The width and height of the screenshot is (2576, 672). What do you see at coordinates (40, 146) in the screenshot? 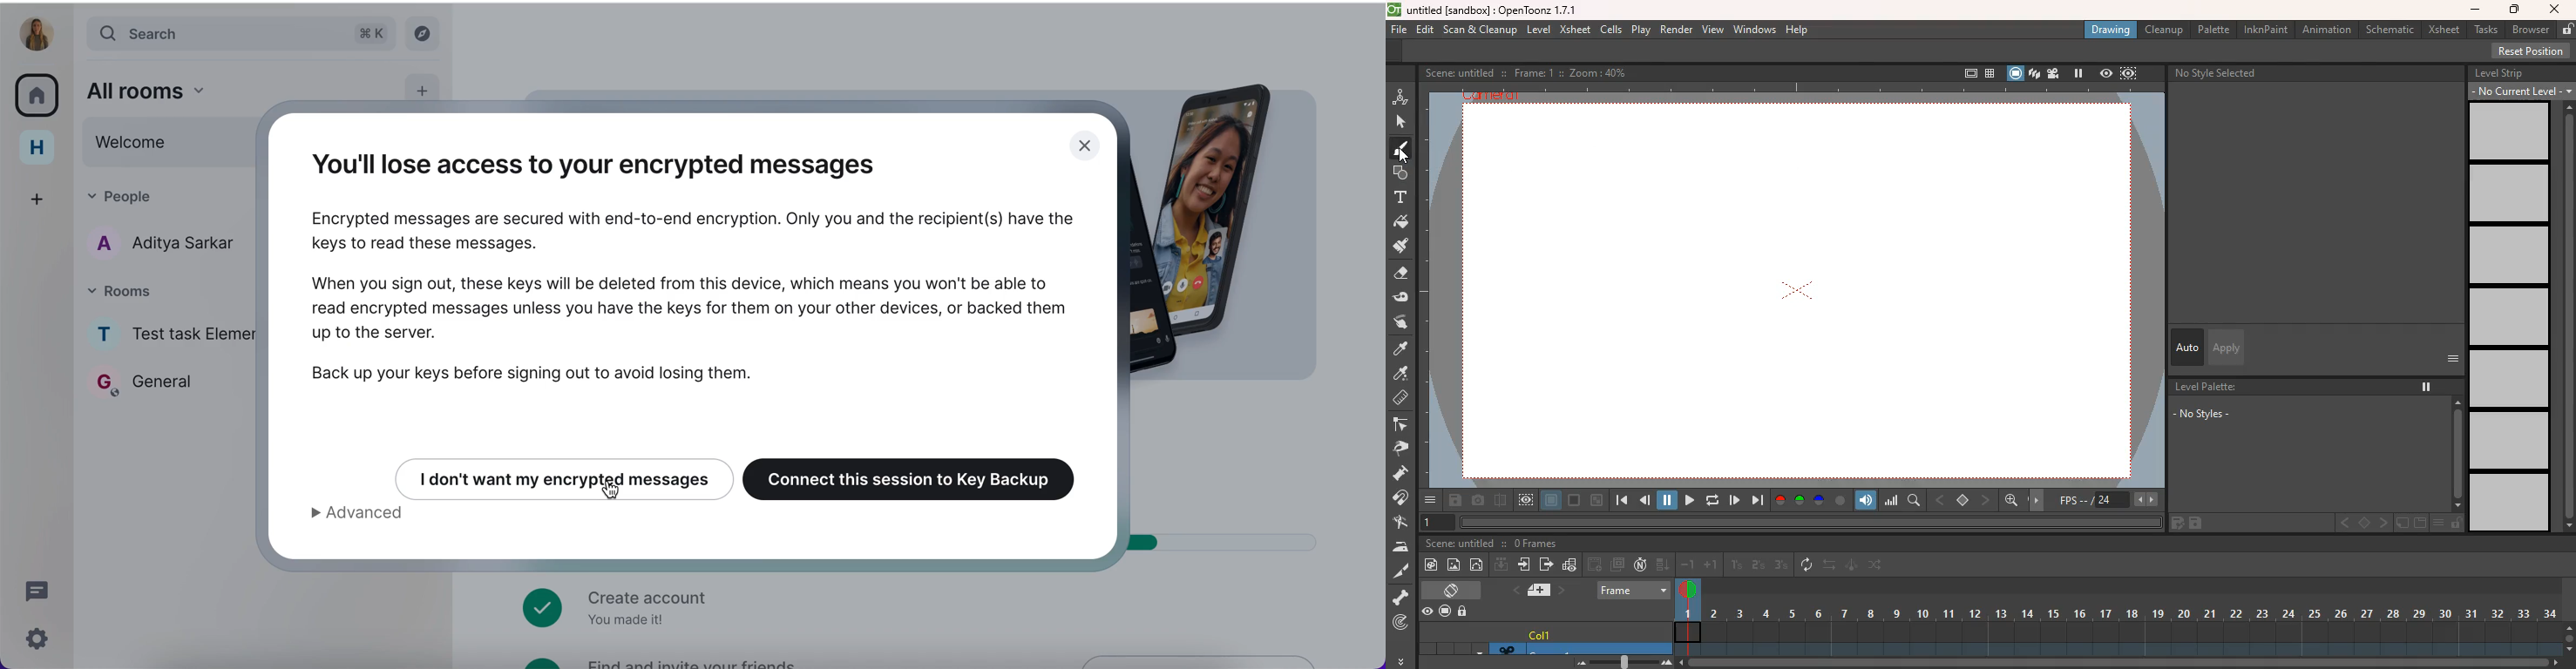
I see `home` at bounding box center [40, 146].